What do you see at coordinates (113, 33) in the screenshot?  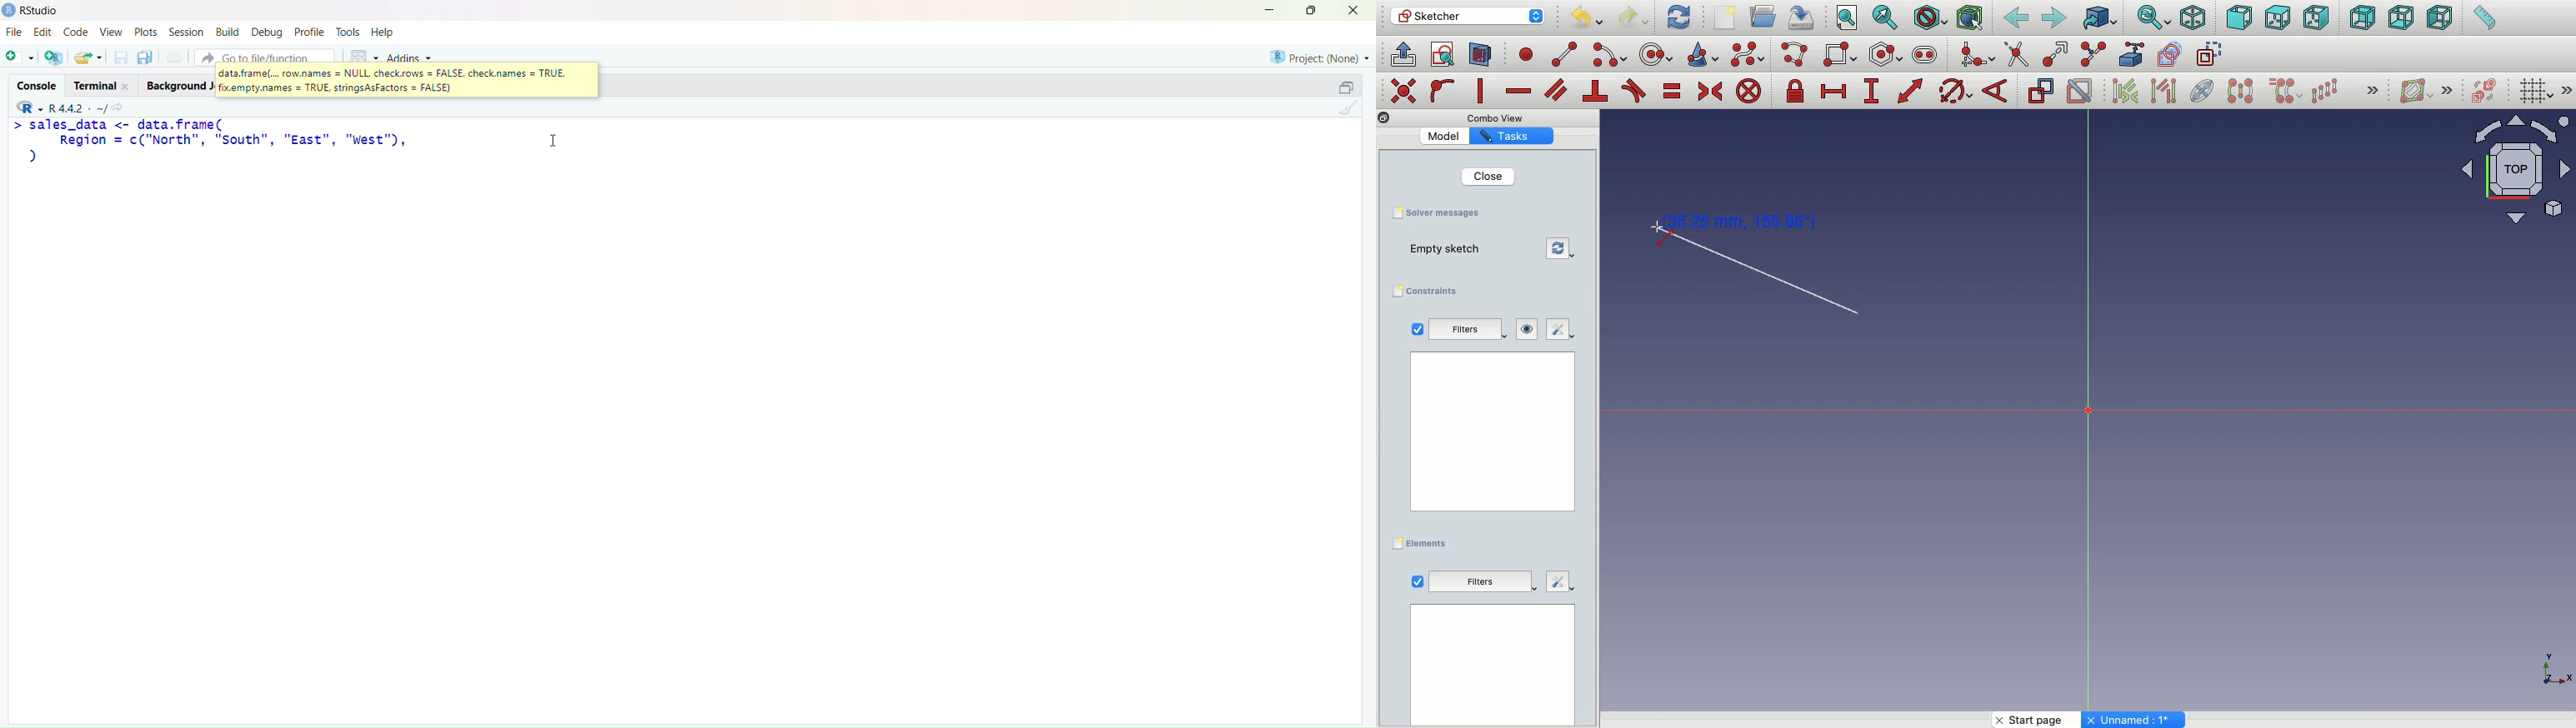 I see `View` at bounding box center [113, 33].